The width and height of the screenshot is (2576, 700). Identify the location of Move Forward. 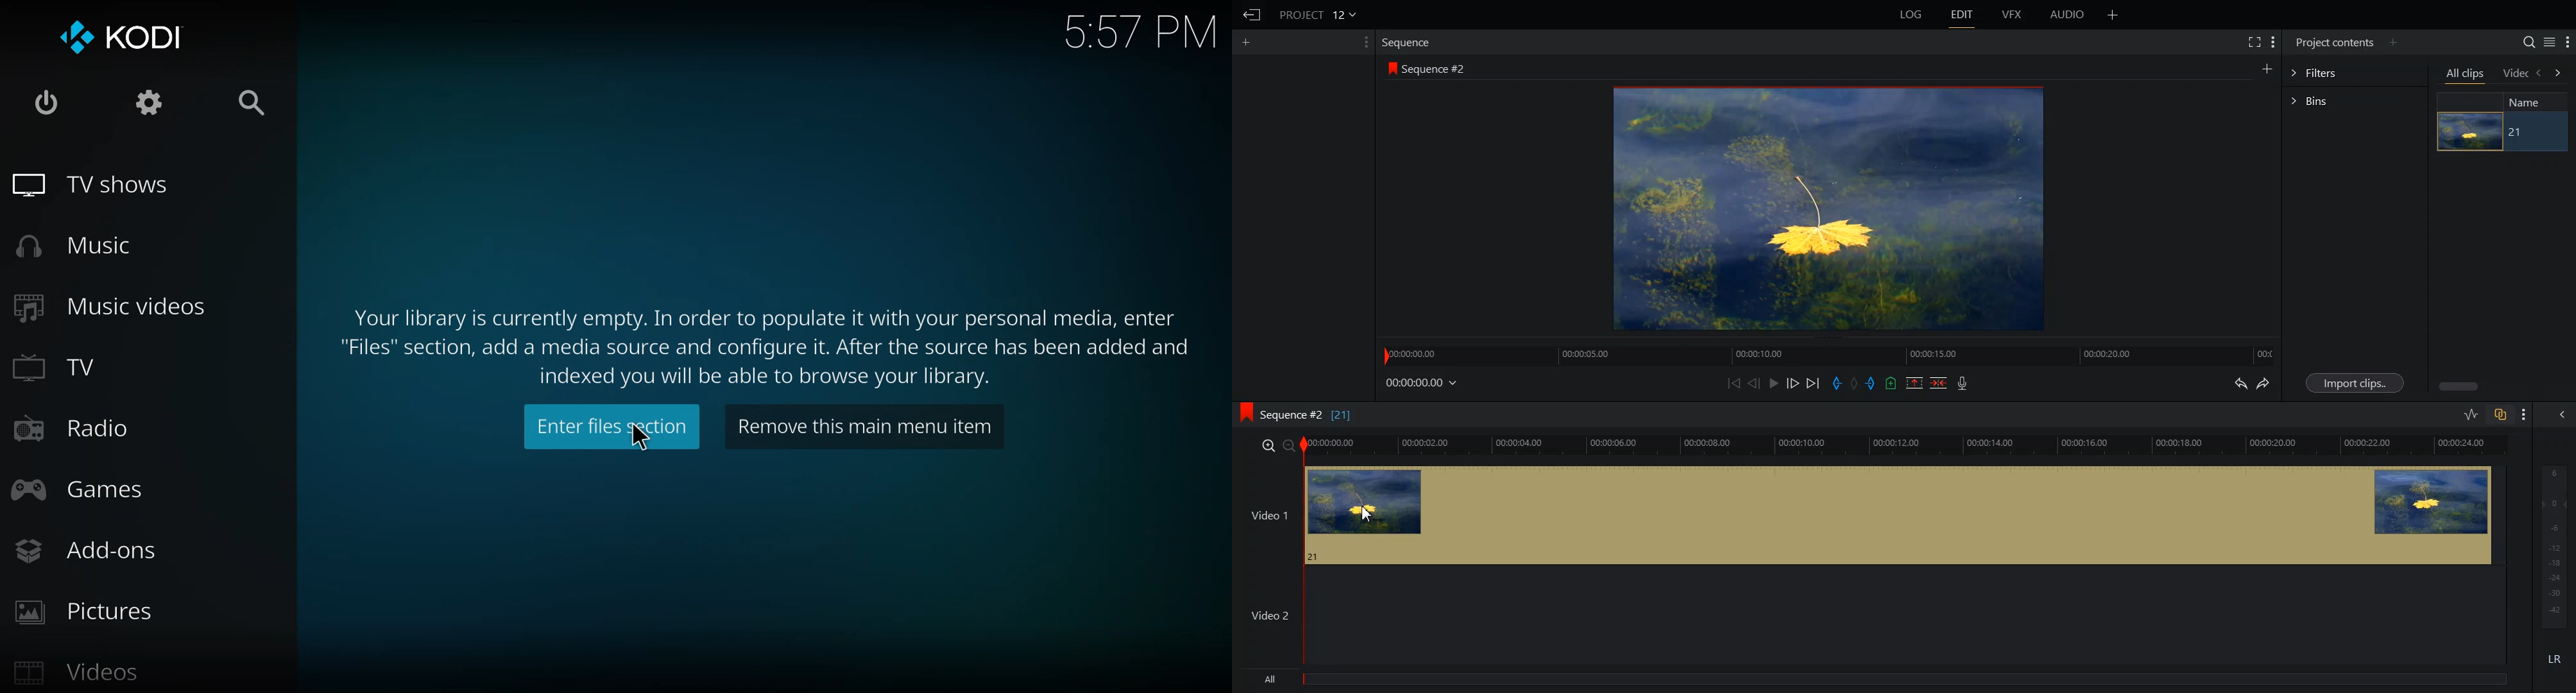
(1813, 383).